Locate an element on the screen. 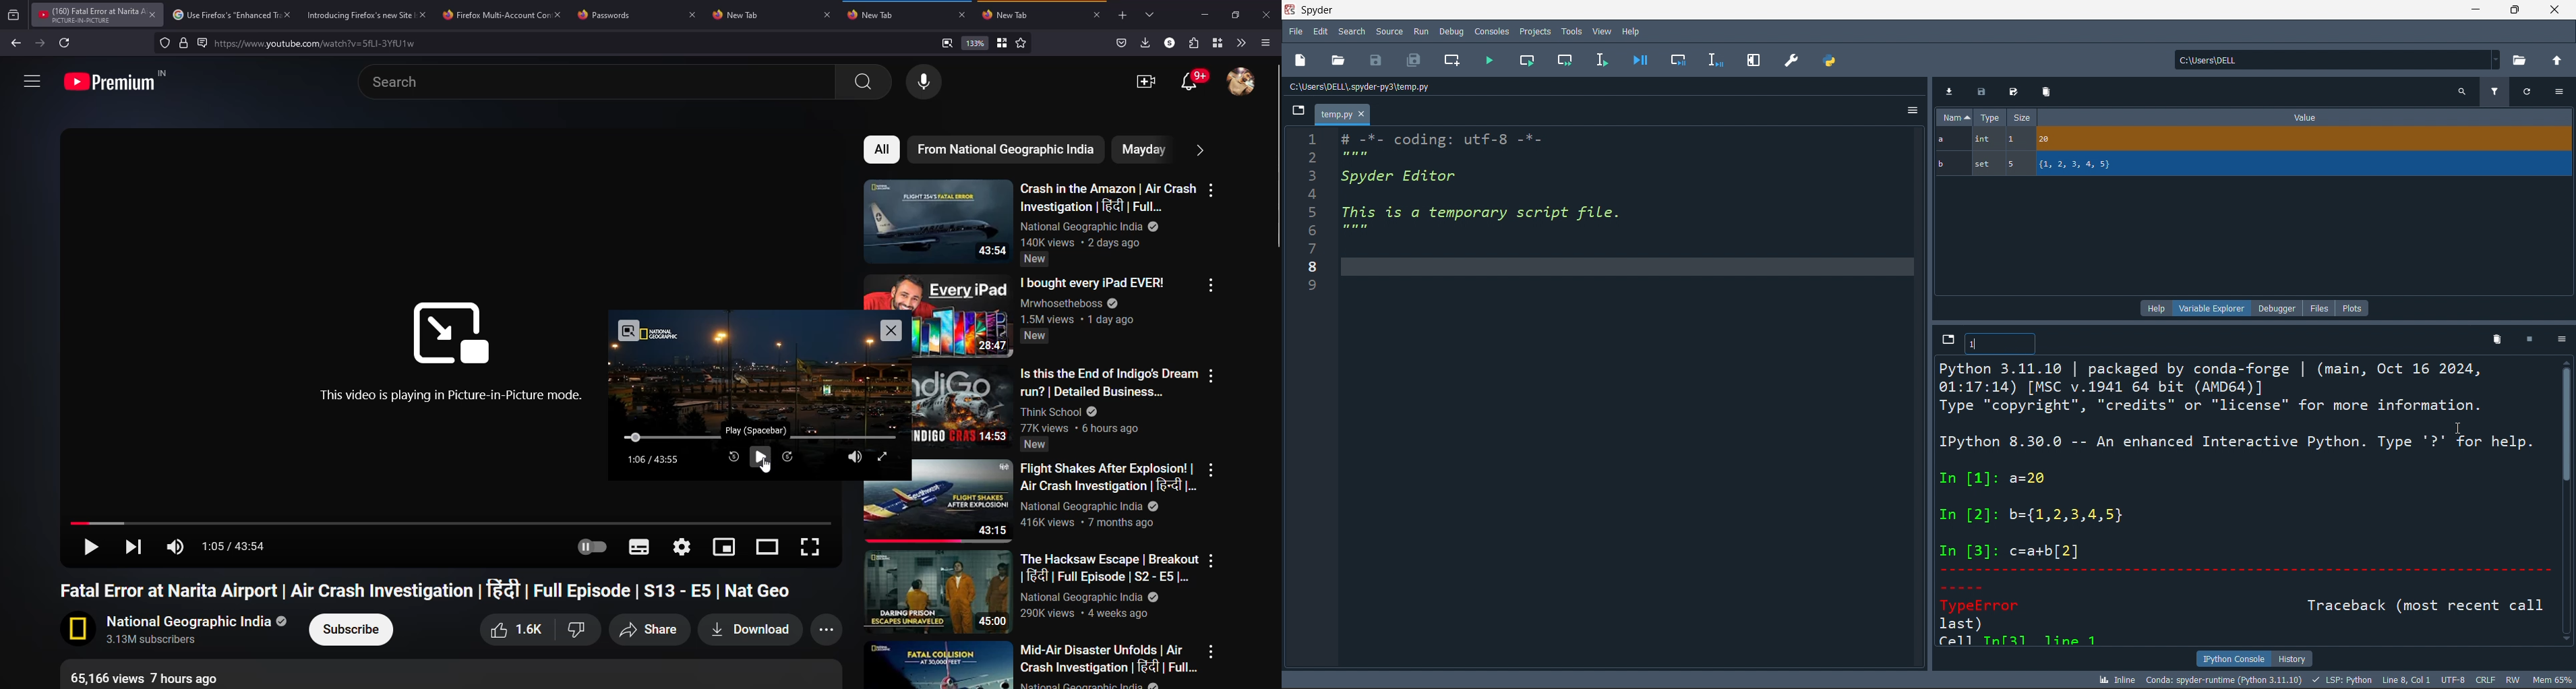 This screenshot has width=2576, height=700. search is located at coordinates (2461, 91).